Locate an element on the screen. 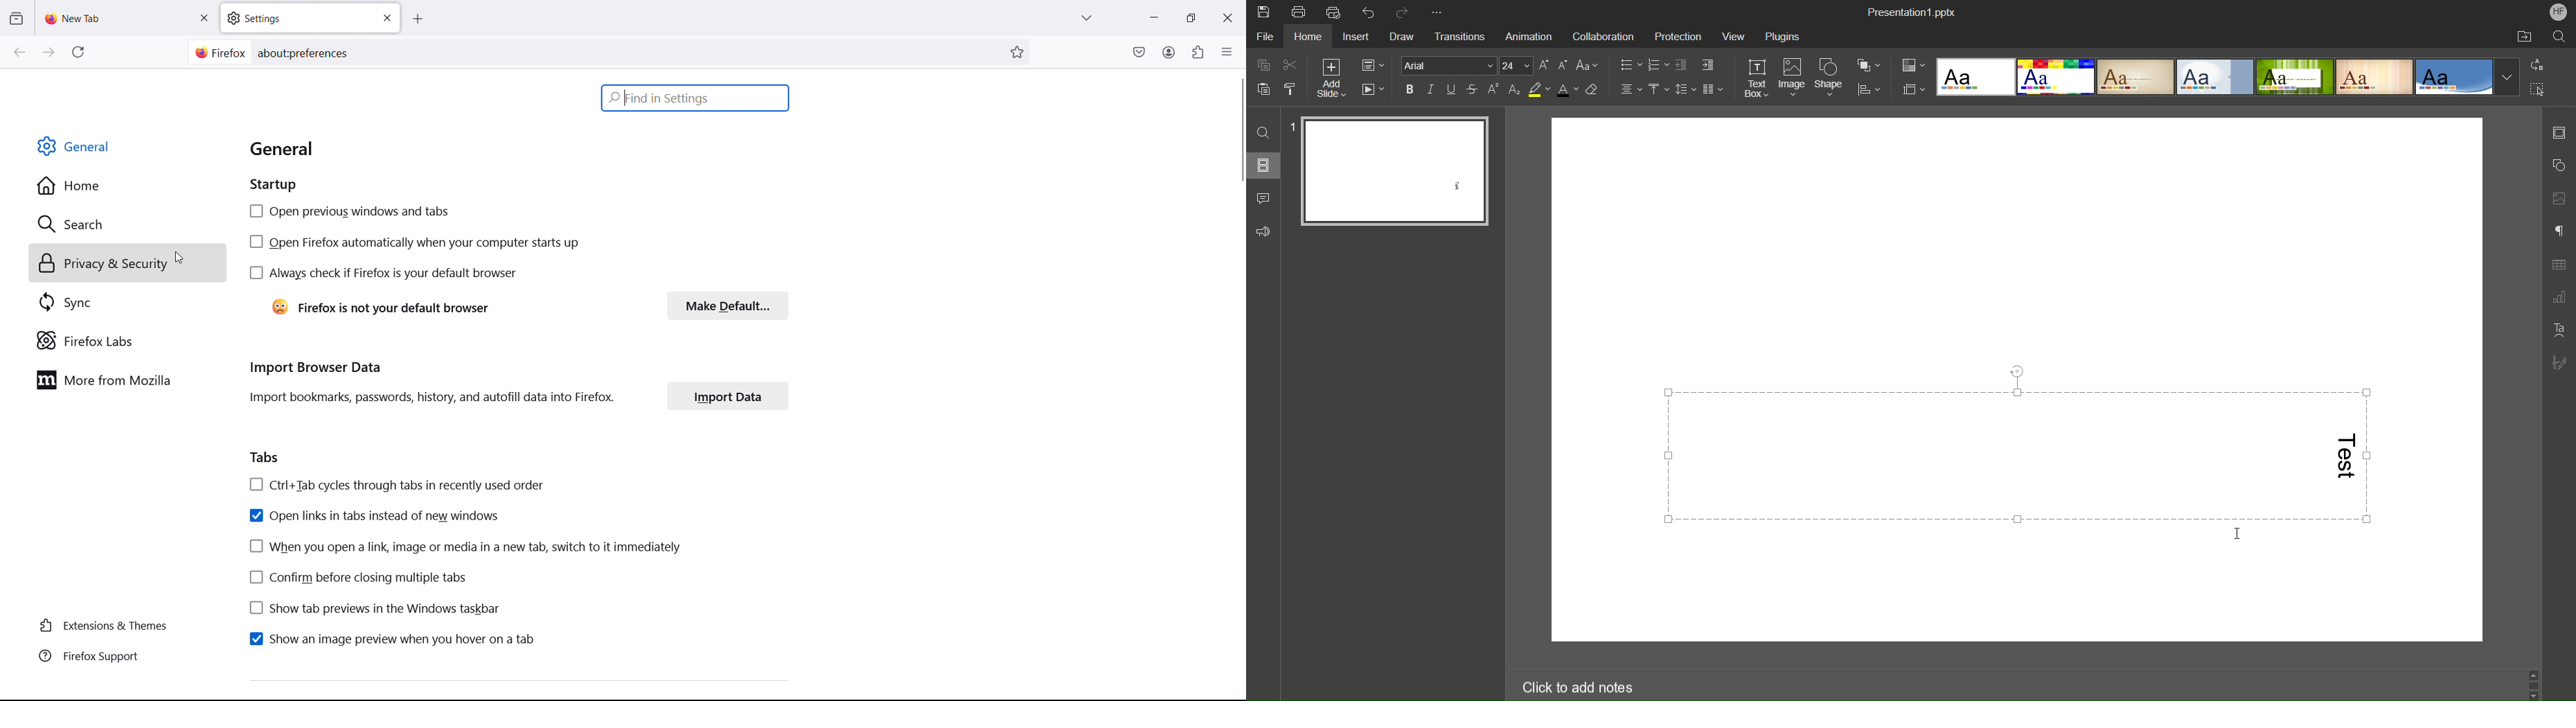  Increase size is located at coordinates (1545, 64).